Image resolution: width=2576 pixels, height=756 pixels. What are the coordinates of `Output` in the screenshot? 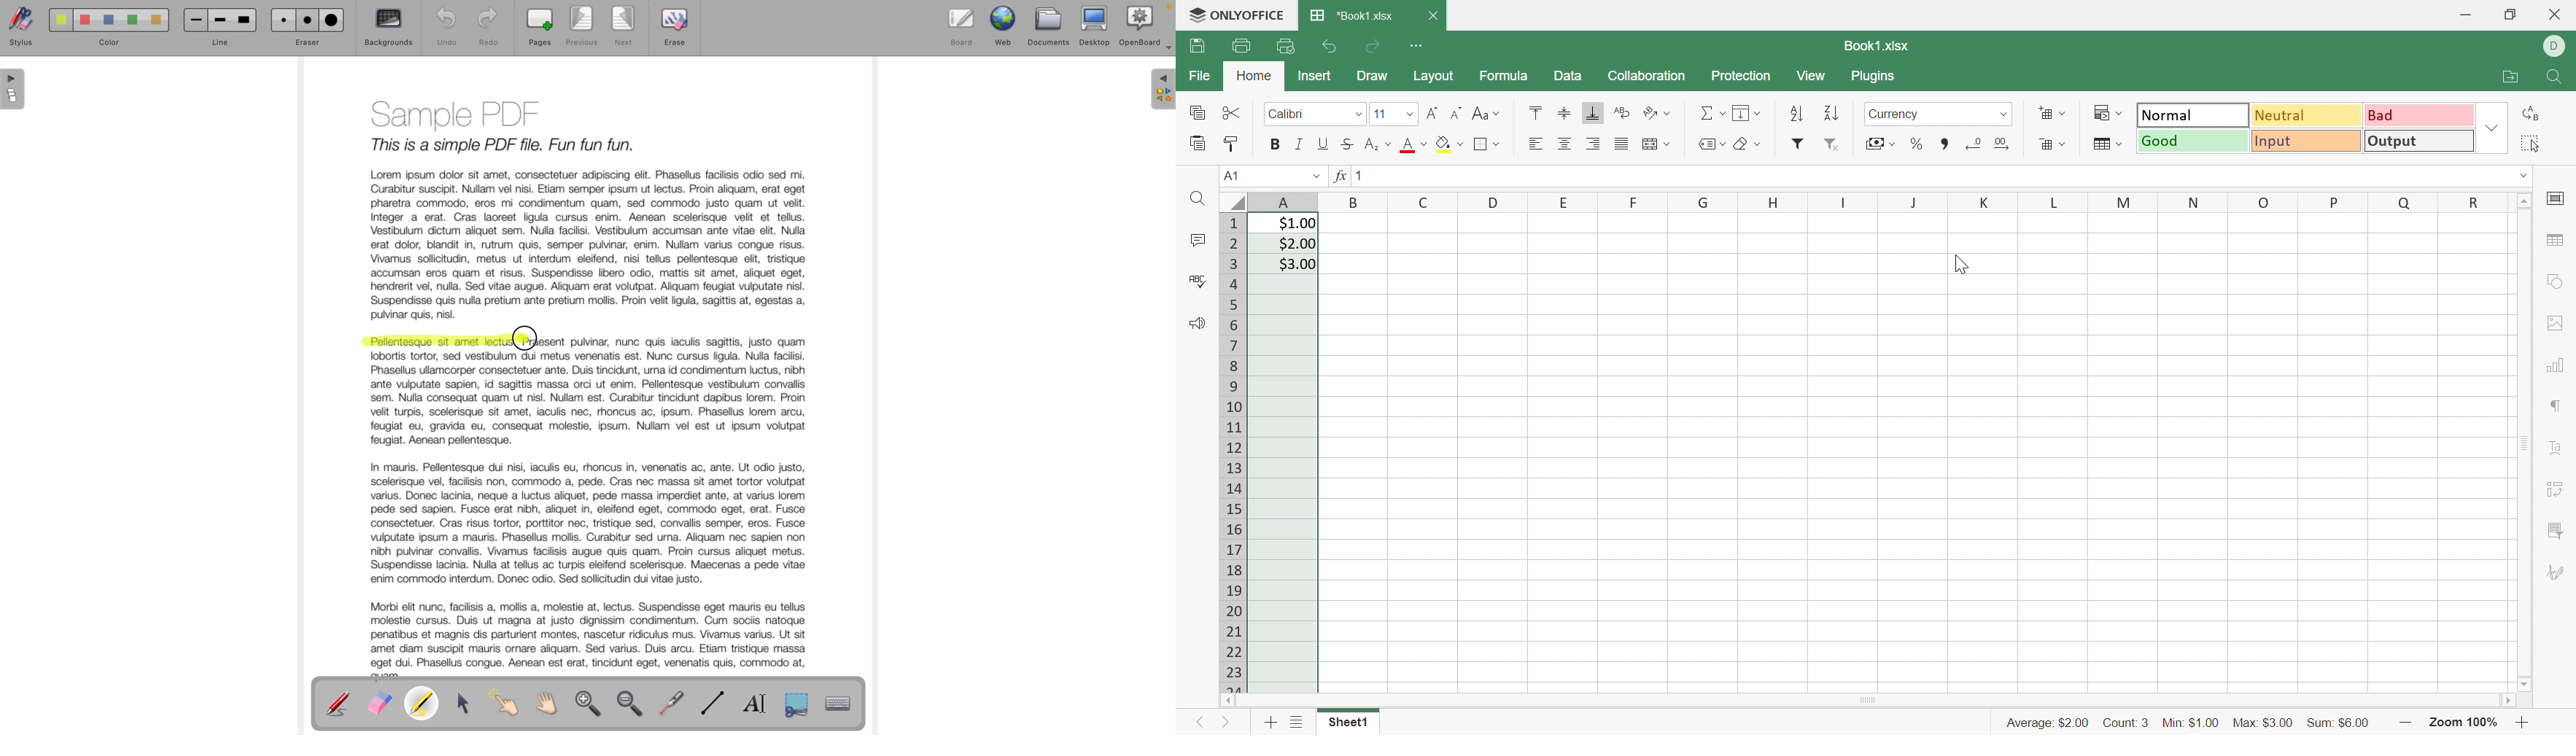 It's located at (2419, 140).